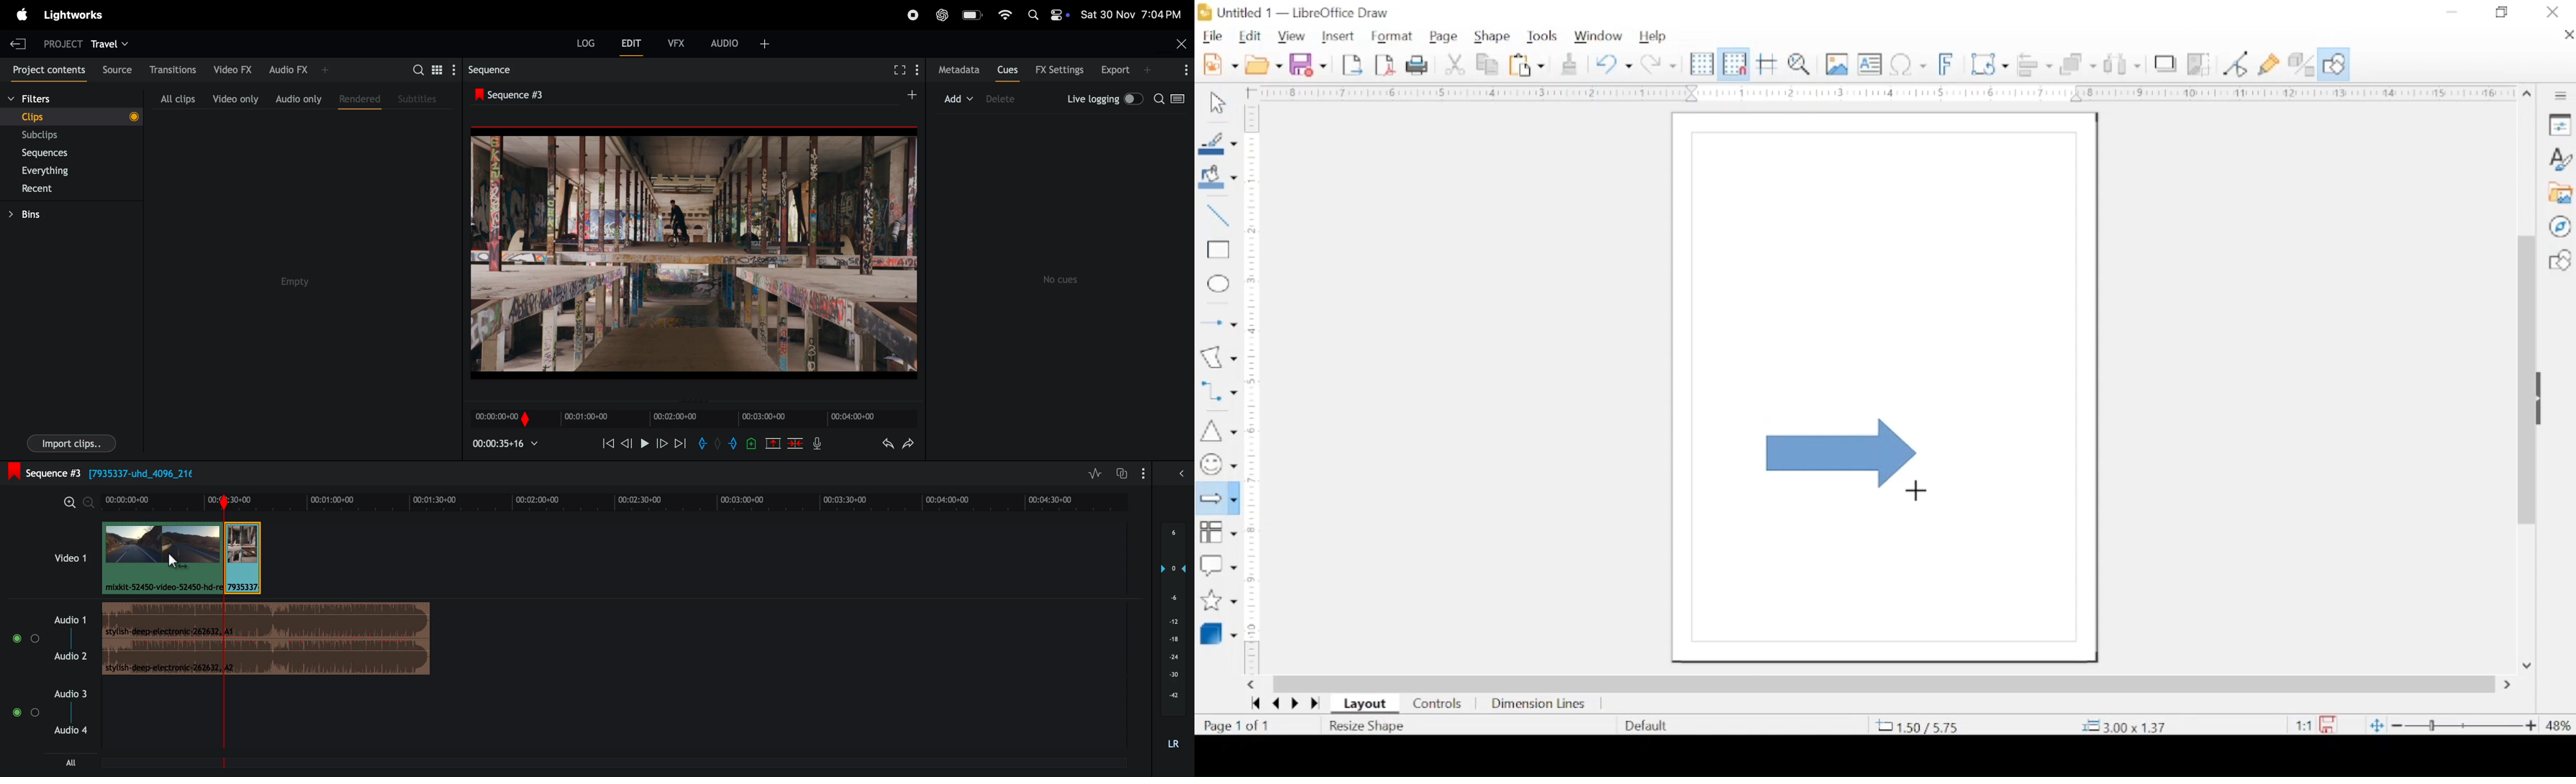 This screenshot has height=784, width=2576. Describe the element at coordinates (1181, 475) in the screenshot. I see `Audio` at that location.